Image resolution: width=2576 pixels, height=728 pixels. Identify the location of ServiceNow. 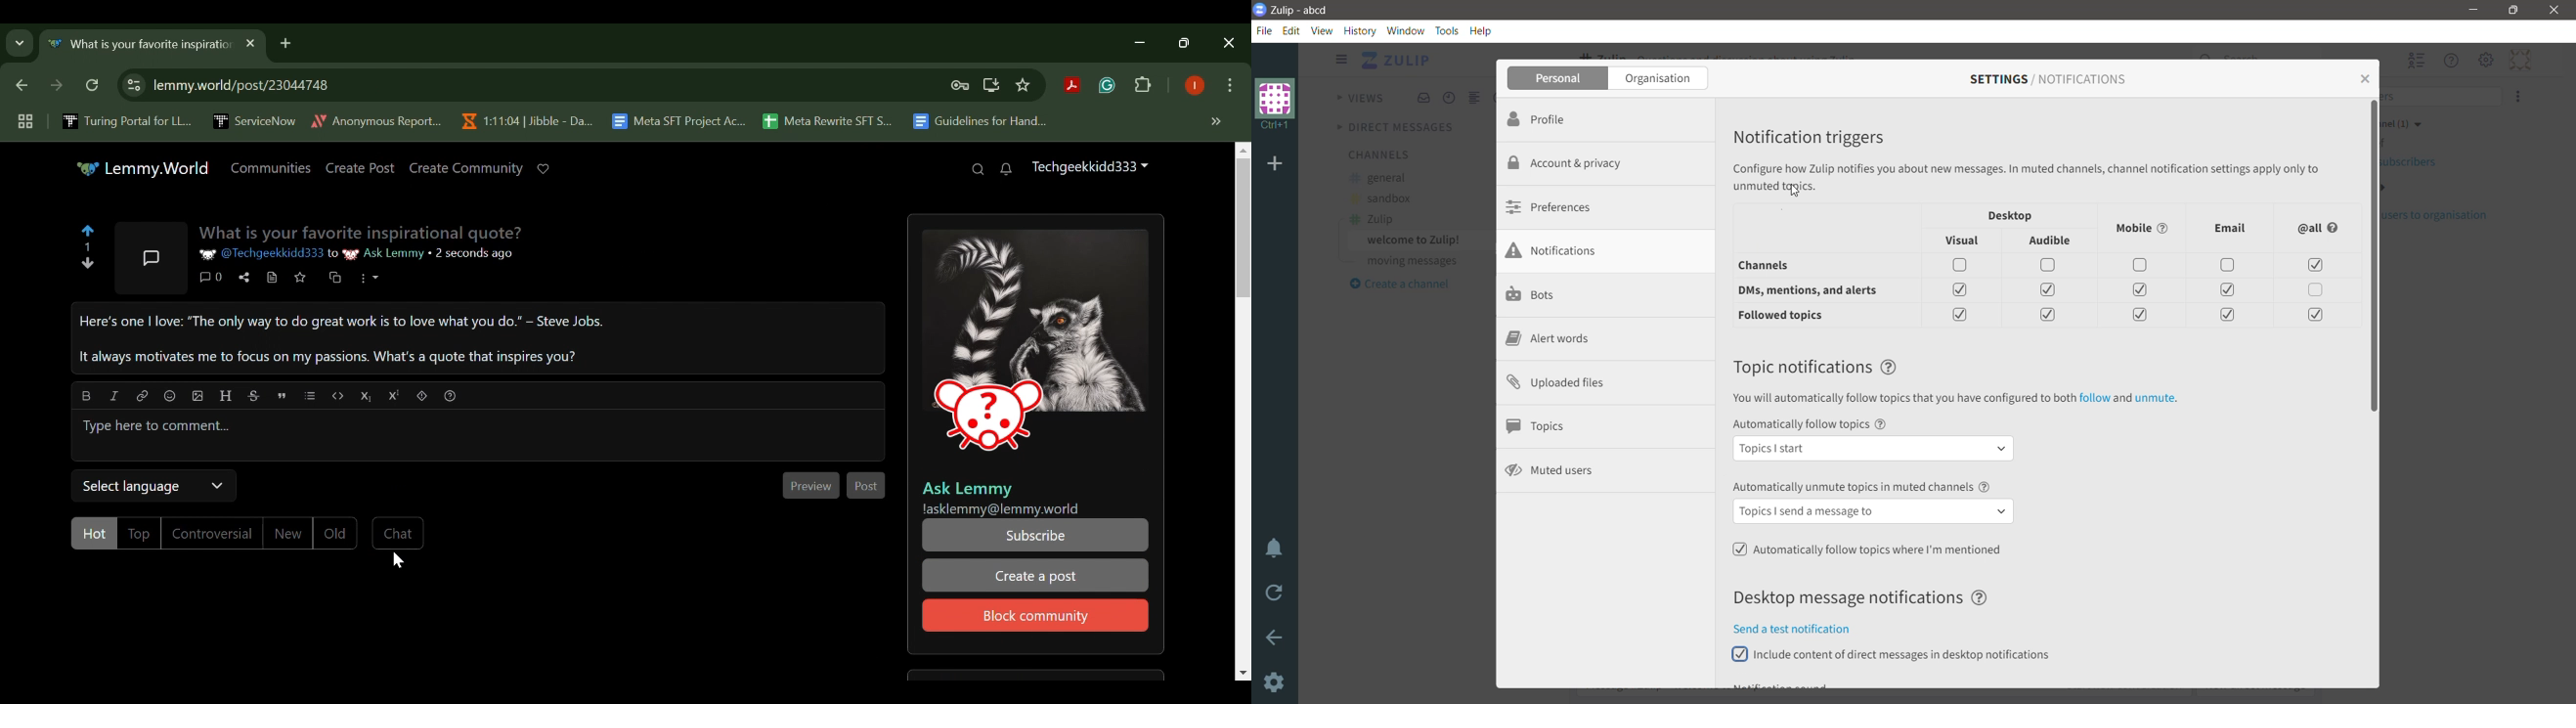
(255, 120).